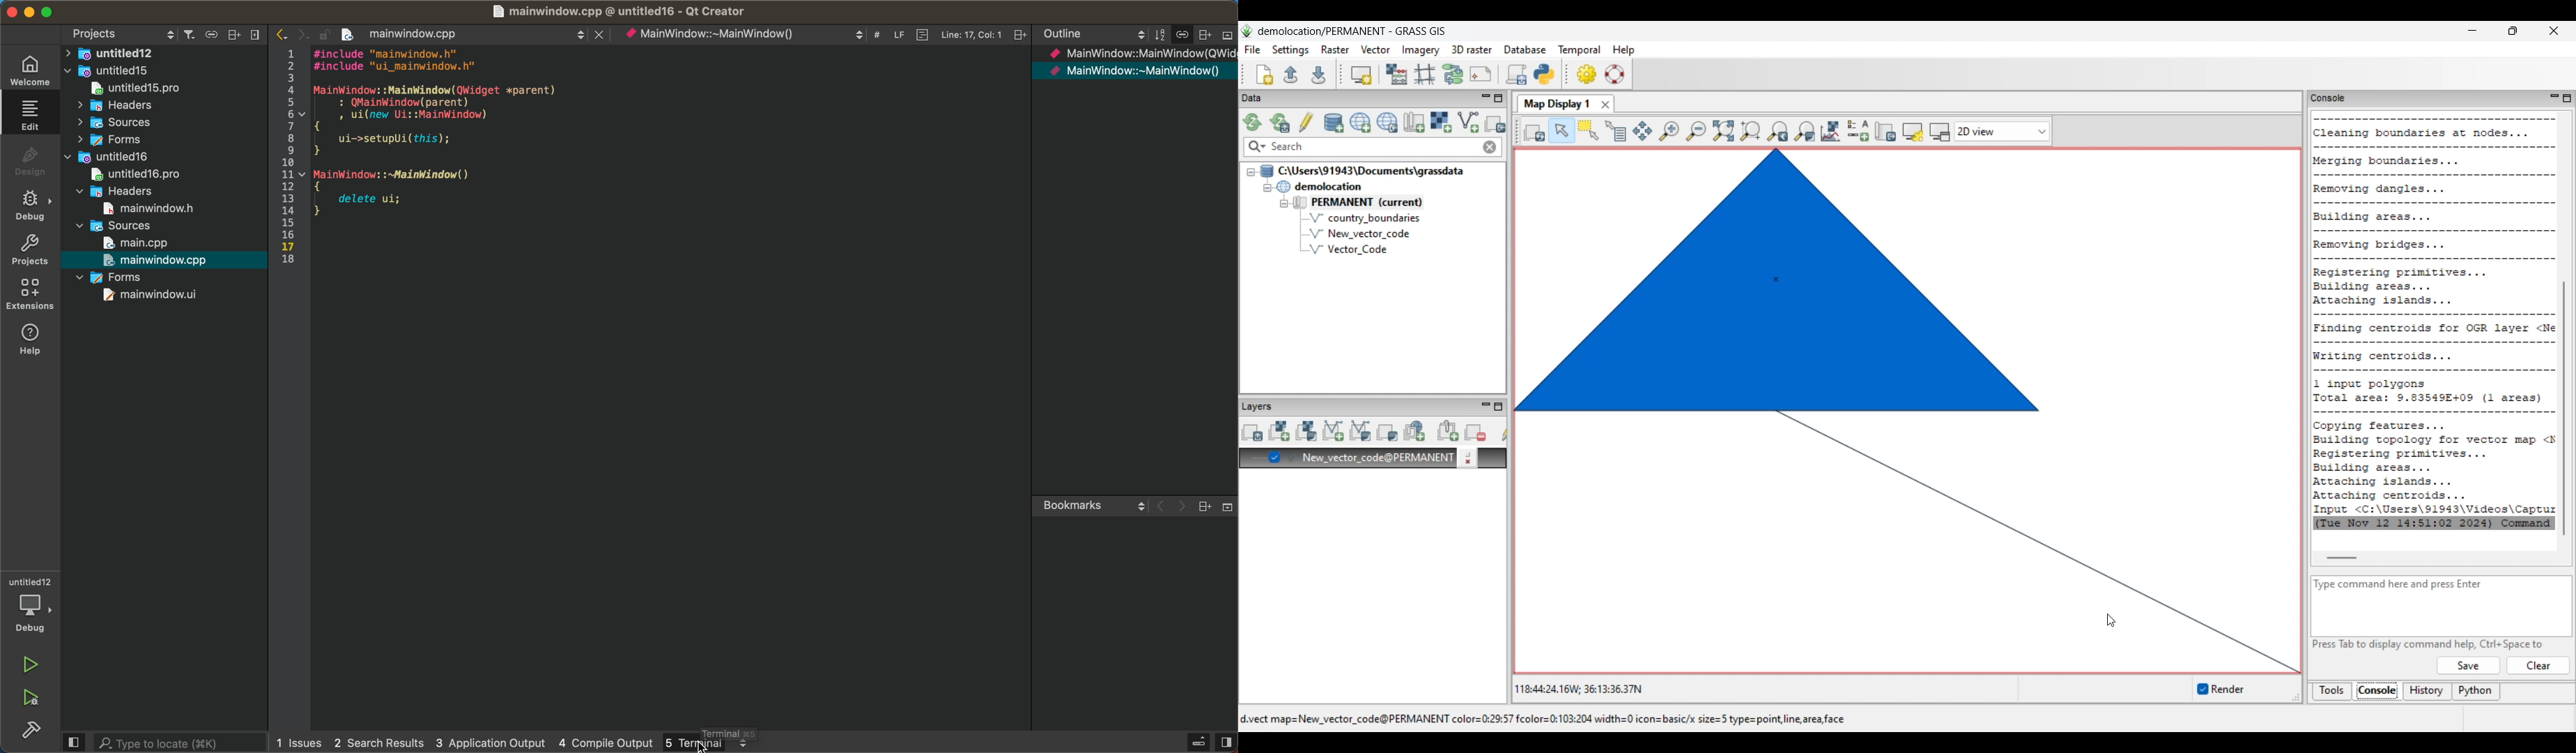 The width and height of the screenshot is (2576, 756). What do you see at coordinates (300, 32) in the screenshot?
I see `next` at bounding box center [300, 32].